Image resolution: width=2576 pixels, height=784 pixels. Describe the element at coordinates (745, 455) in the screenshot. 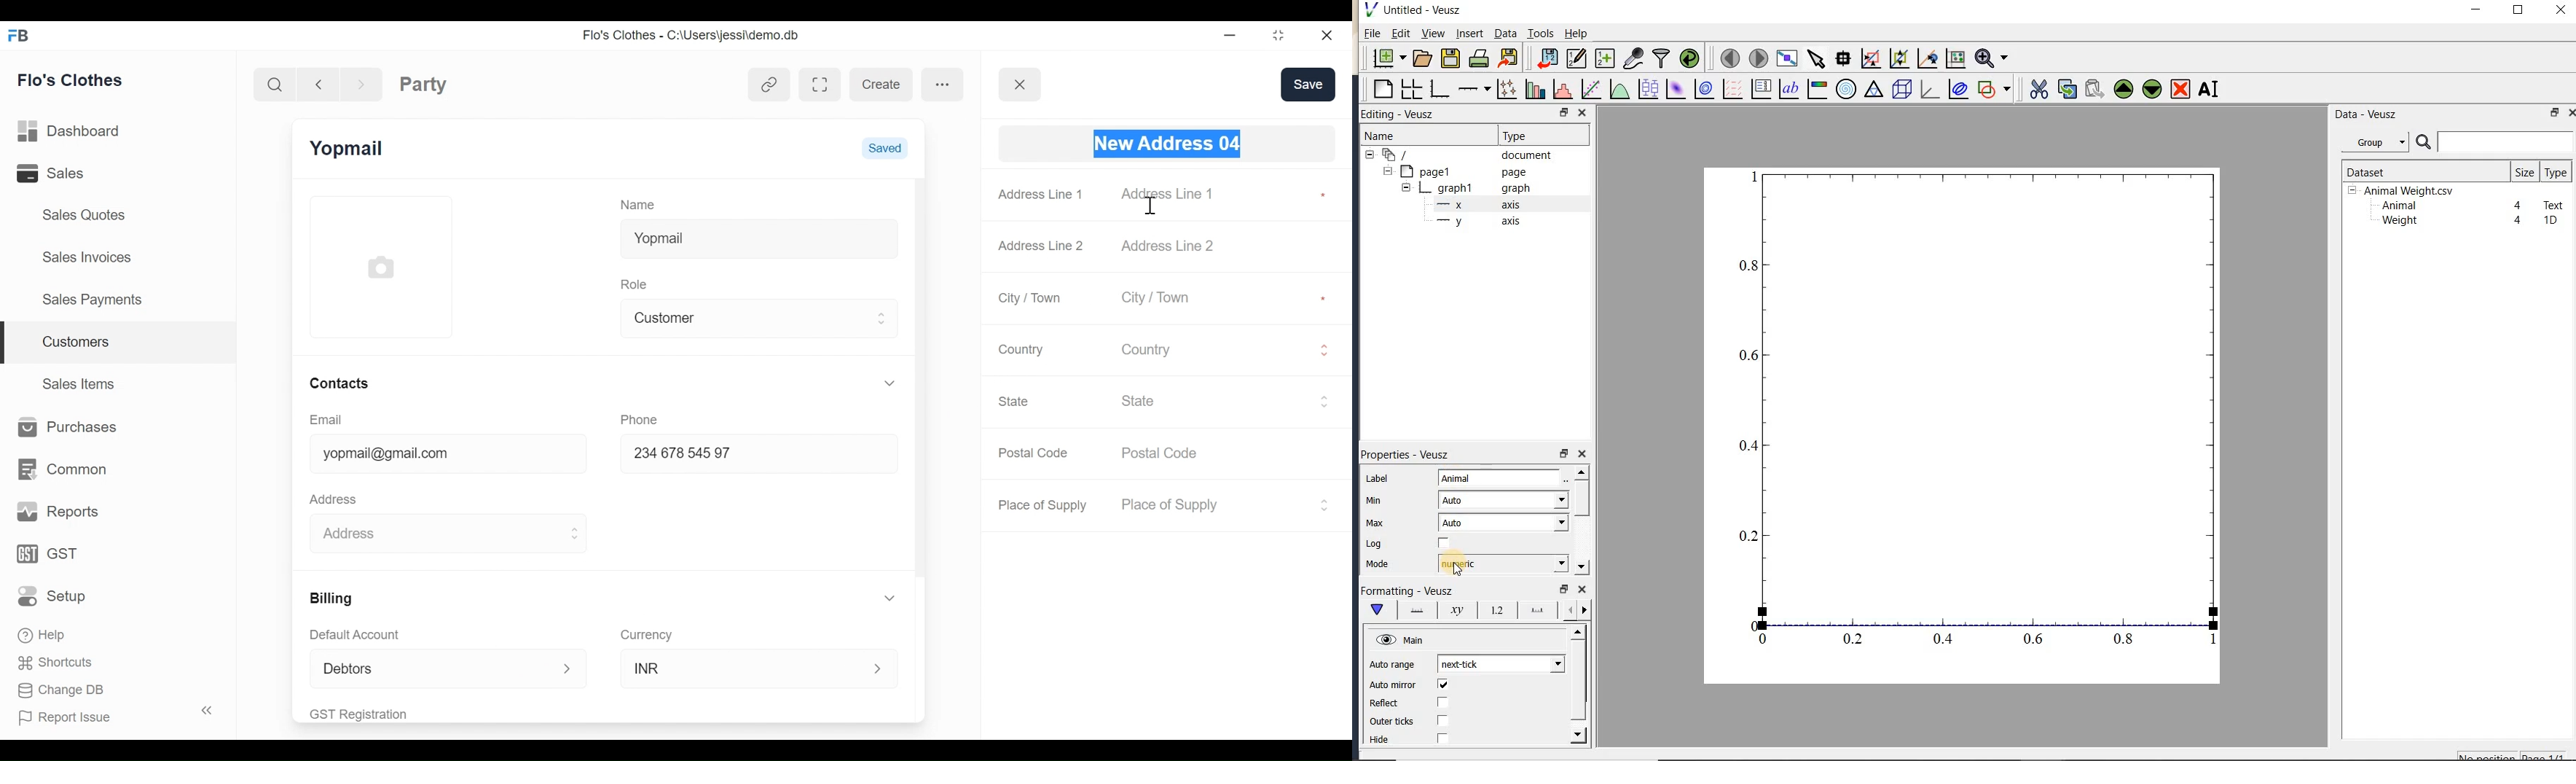

I see `234678 54597` at that location.